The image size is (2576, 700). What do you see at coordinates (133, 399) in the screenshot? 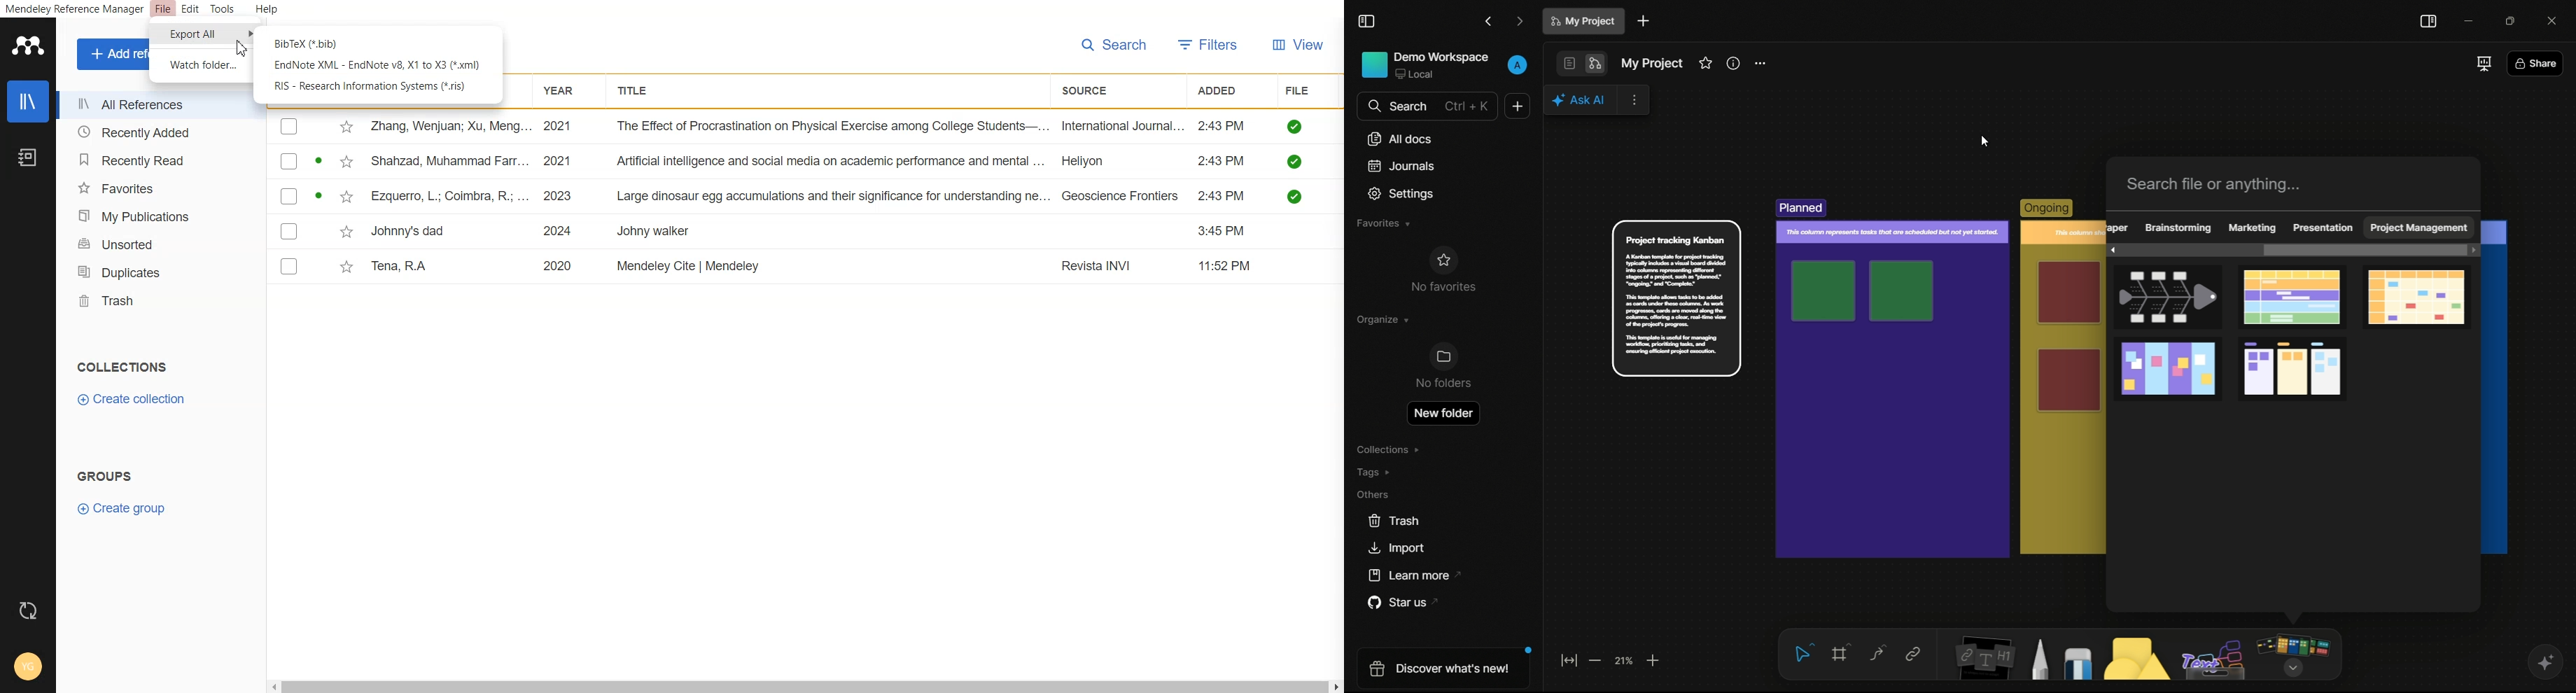
I see `Create Collection` at bounding box center [133, 399].